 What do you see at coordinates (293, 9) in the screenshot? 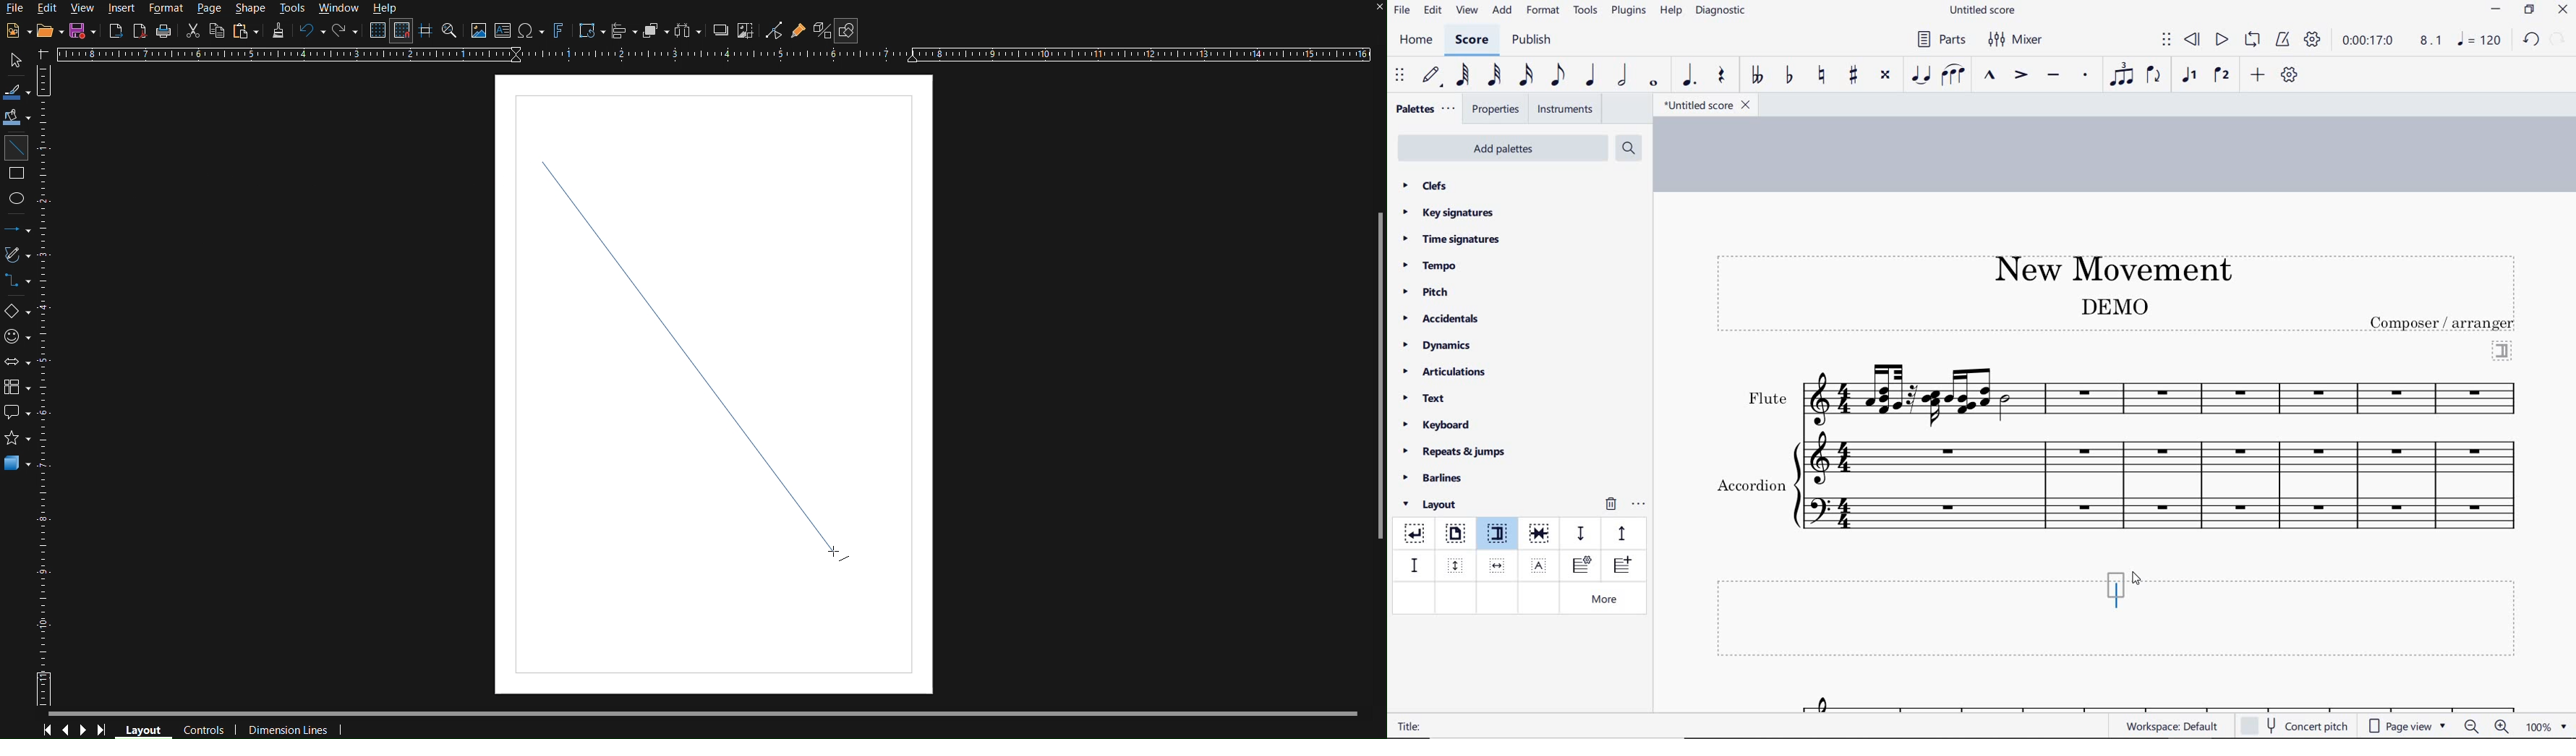
I see `Tools` at bounding box center [293, 9].